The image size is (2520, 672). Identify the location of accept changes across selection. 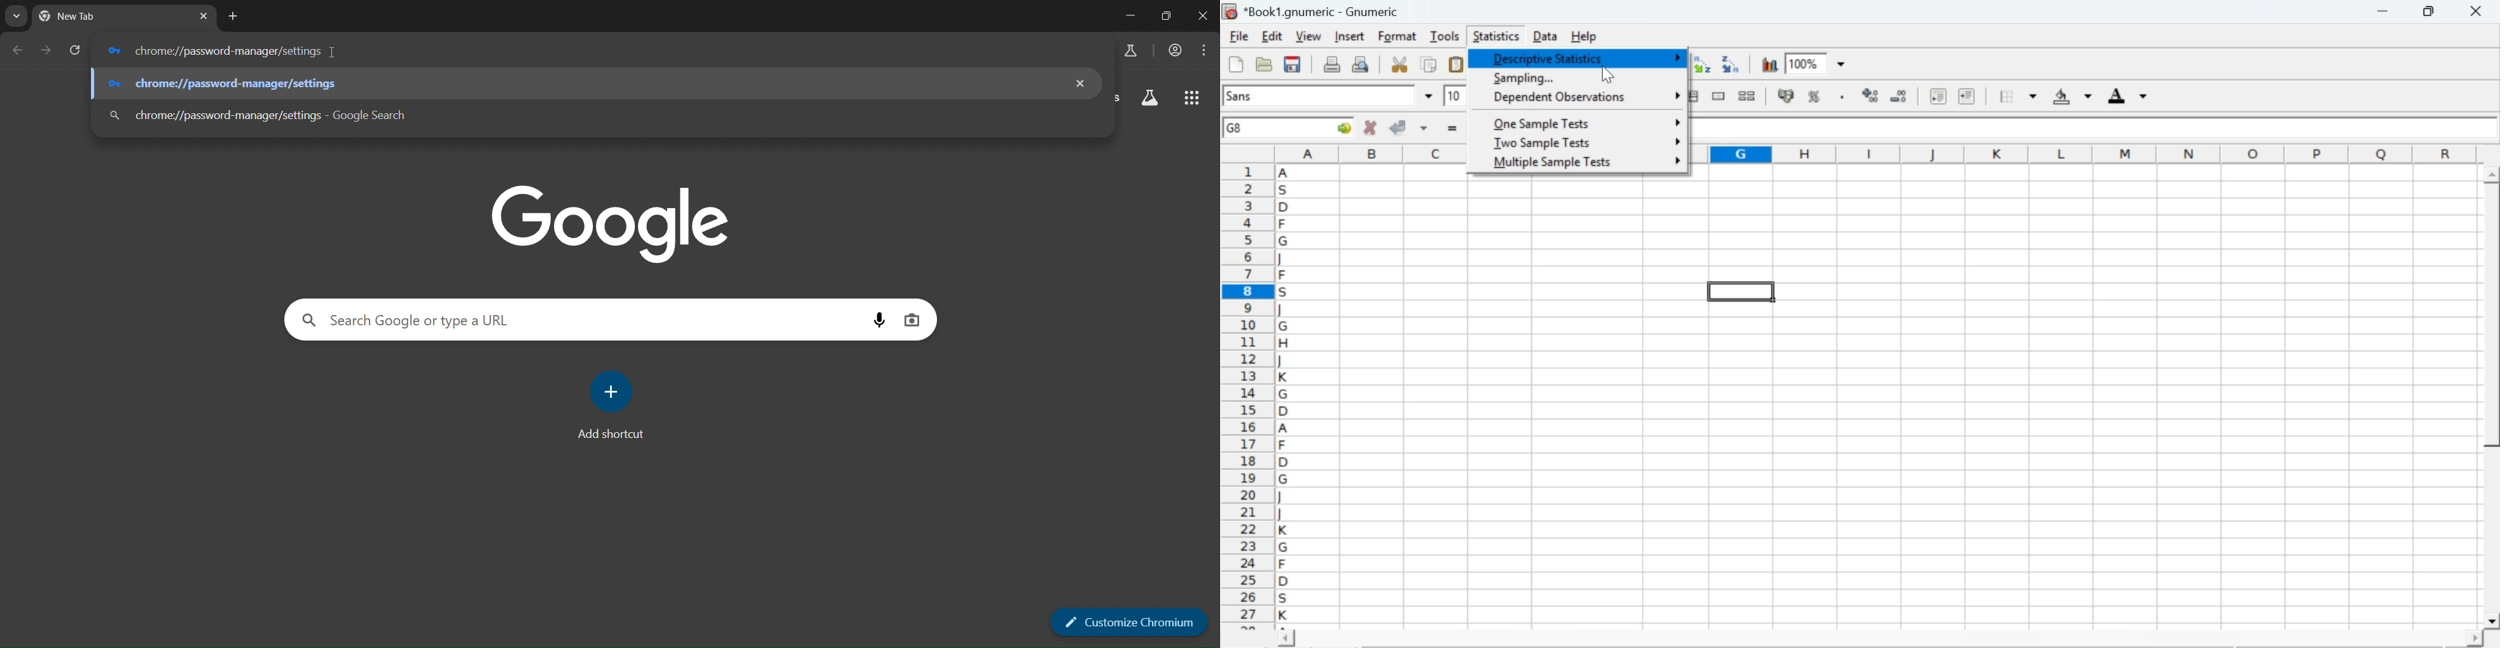
(1423, 127).